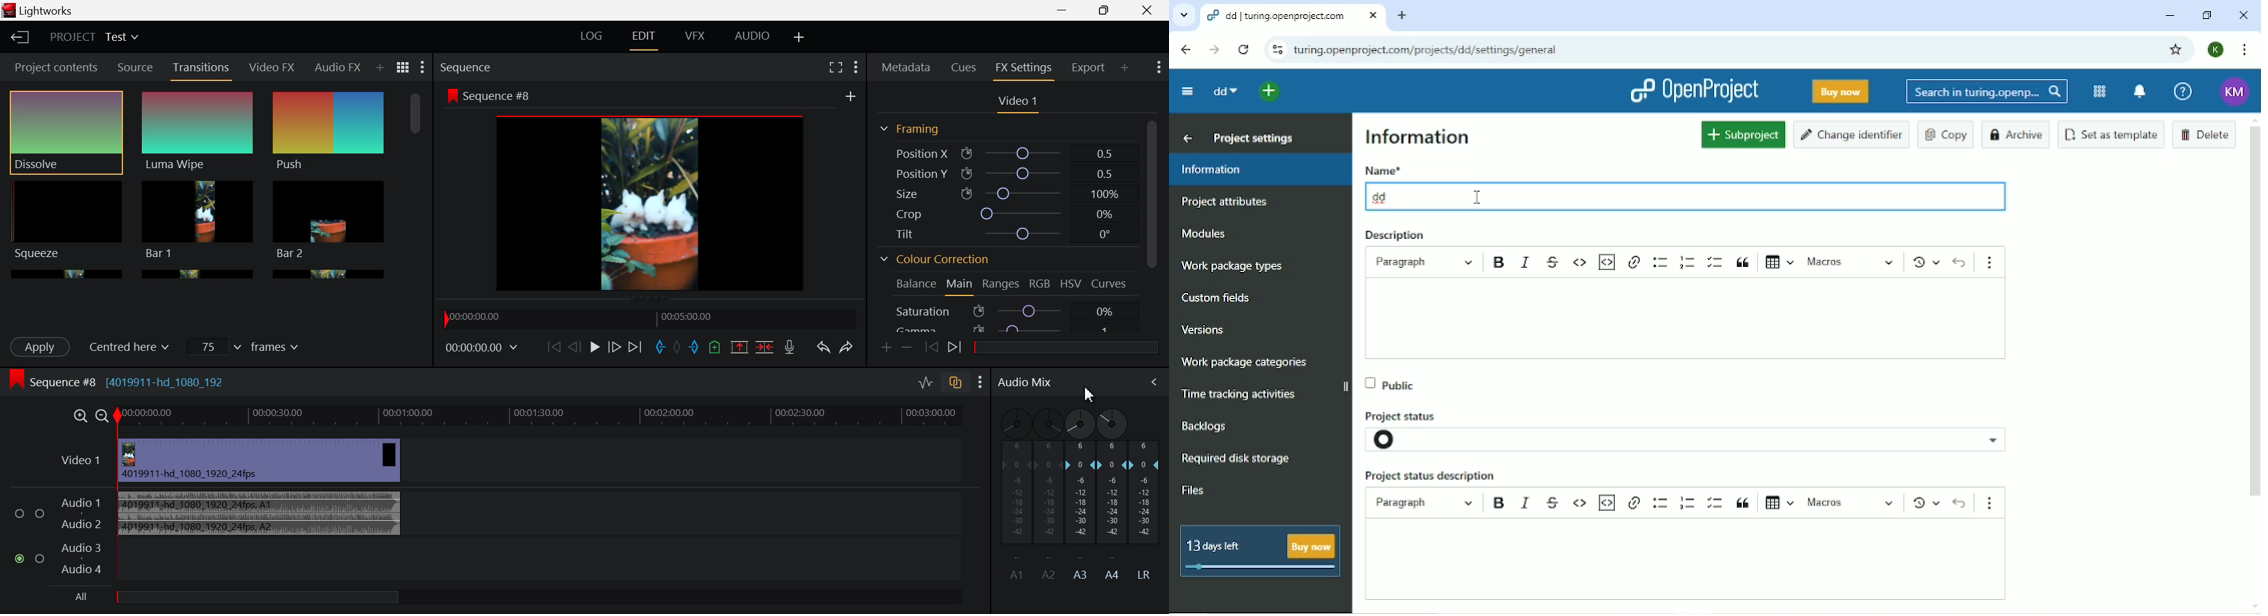 The width and height of the screenshot is (2268, 616). Describe the element at coordinates (1580, 503) in the screenshot. I see `code` at that location.